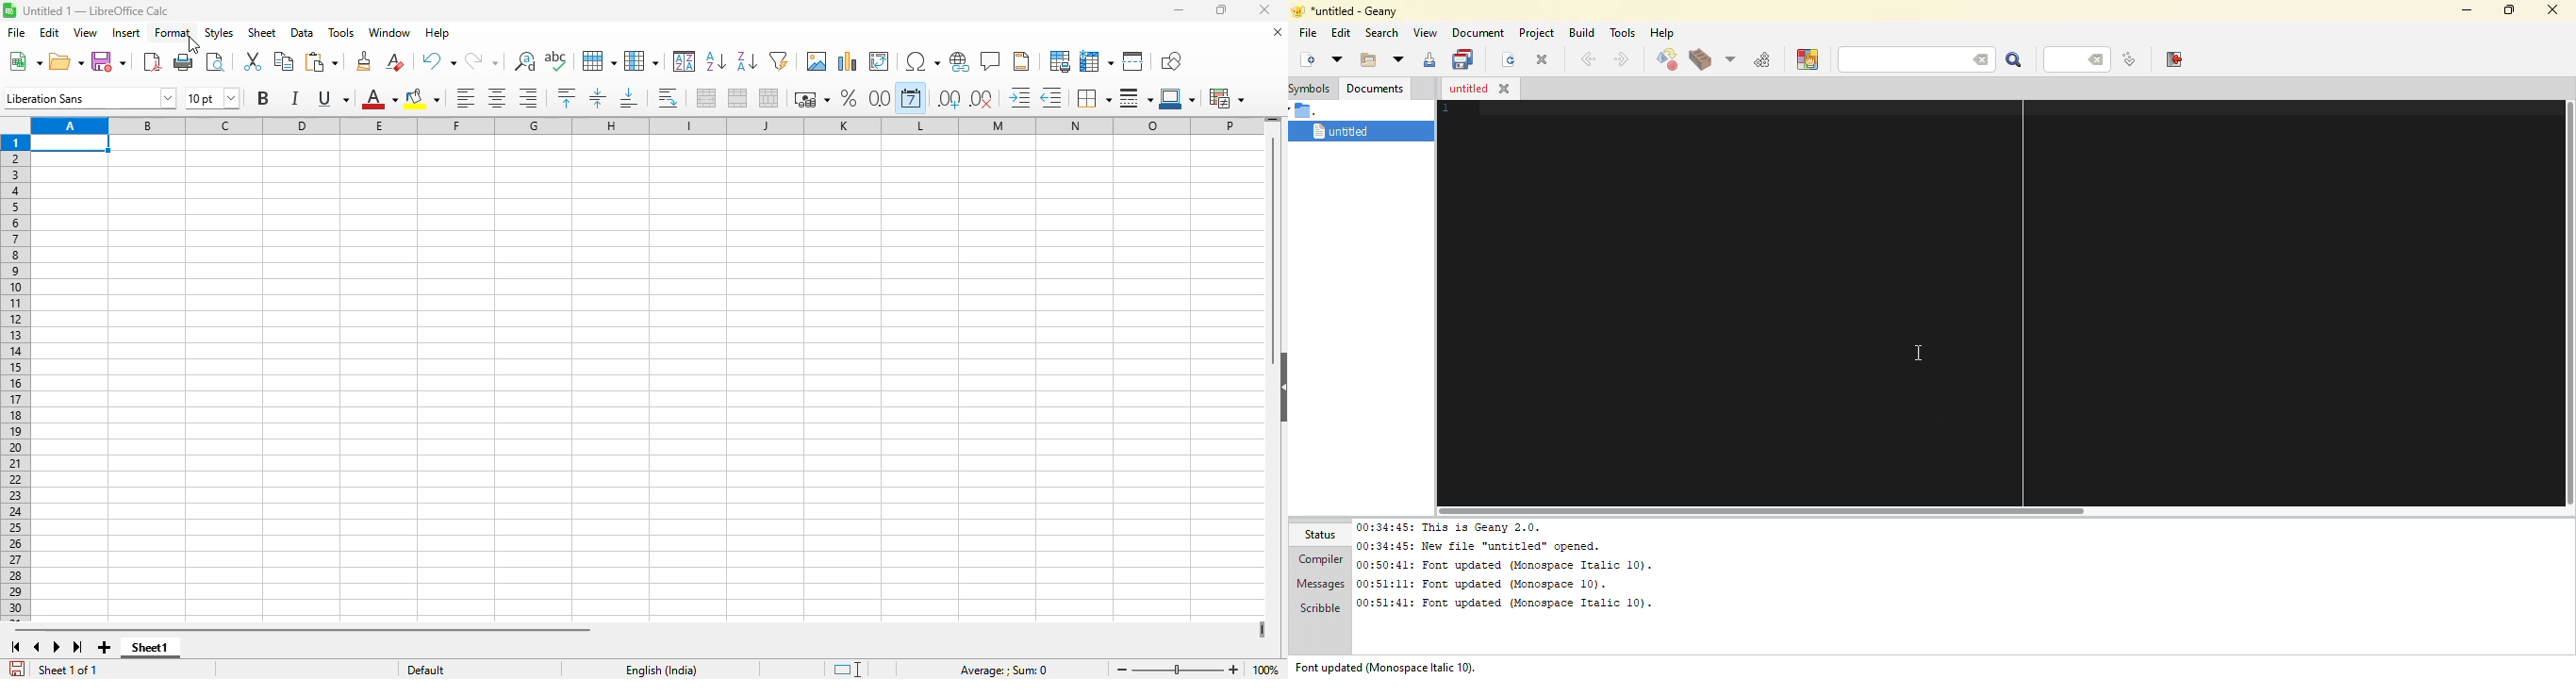 The width and height of the screenshot is (2576, 700). What do you see at coordinates (1093, 98) in the screenshot?
I see `borders` at bounding box center [1093, 98].